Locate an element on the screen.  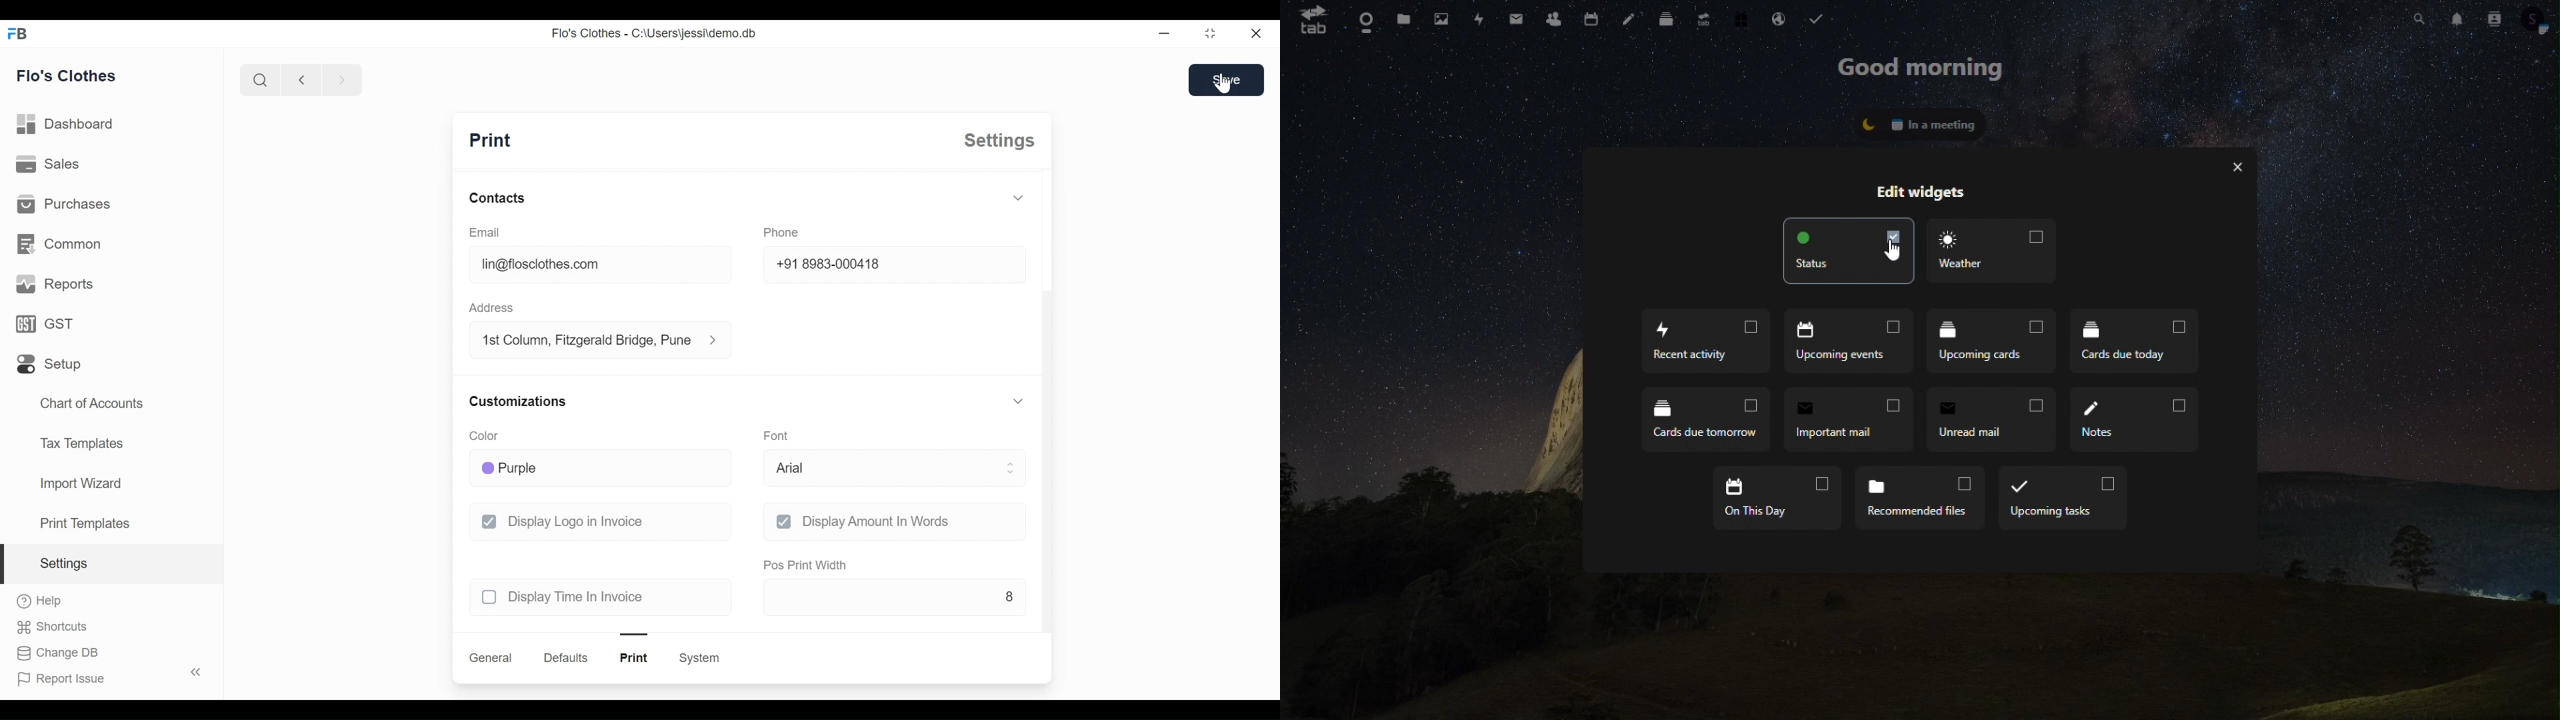
contacts is located at coordinates (2494, 19).